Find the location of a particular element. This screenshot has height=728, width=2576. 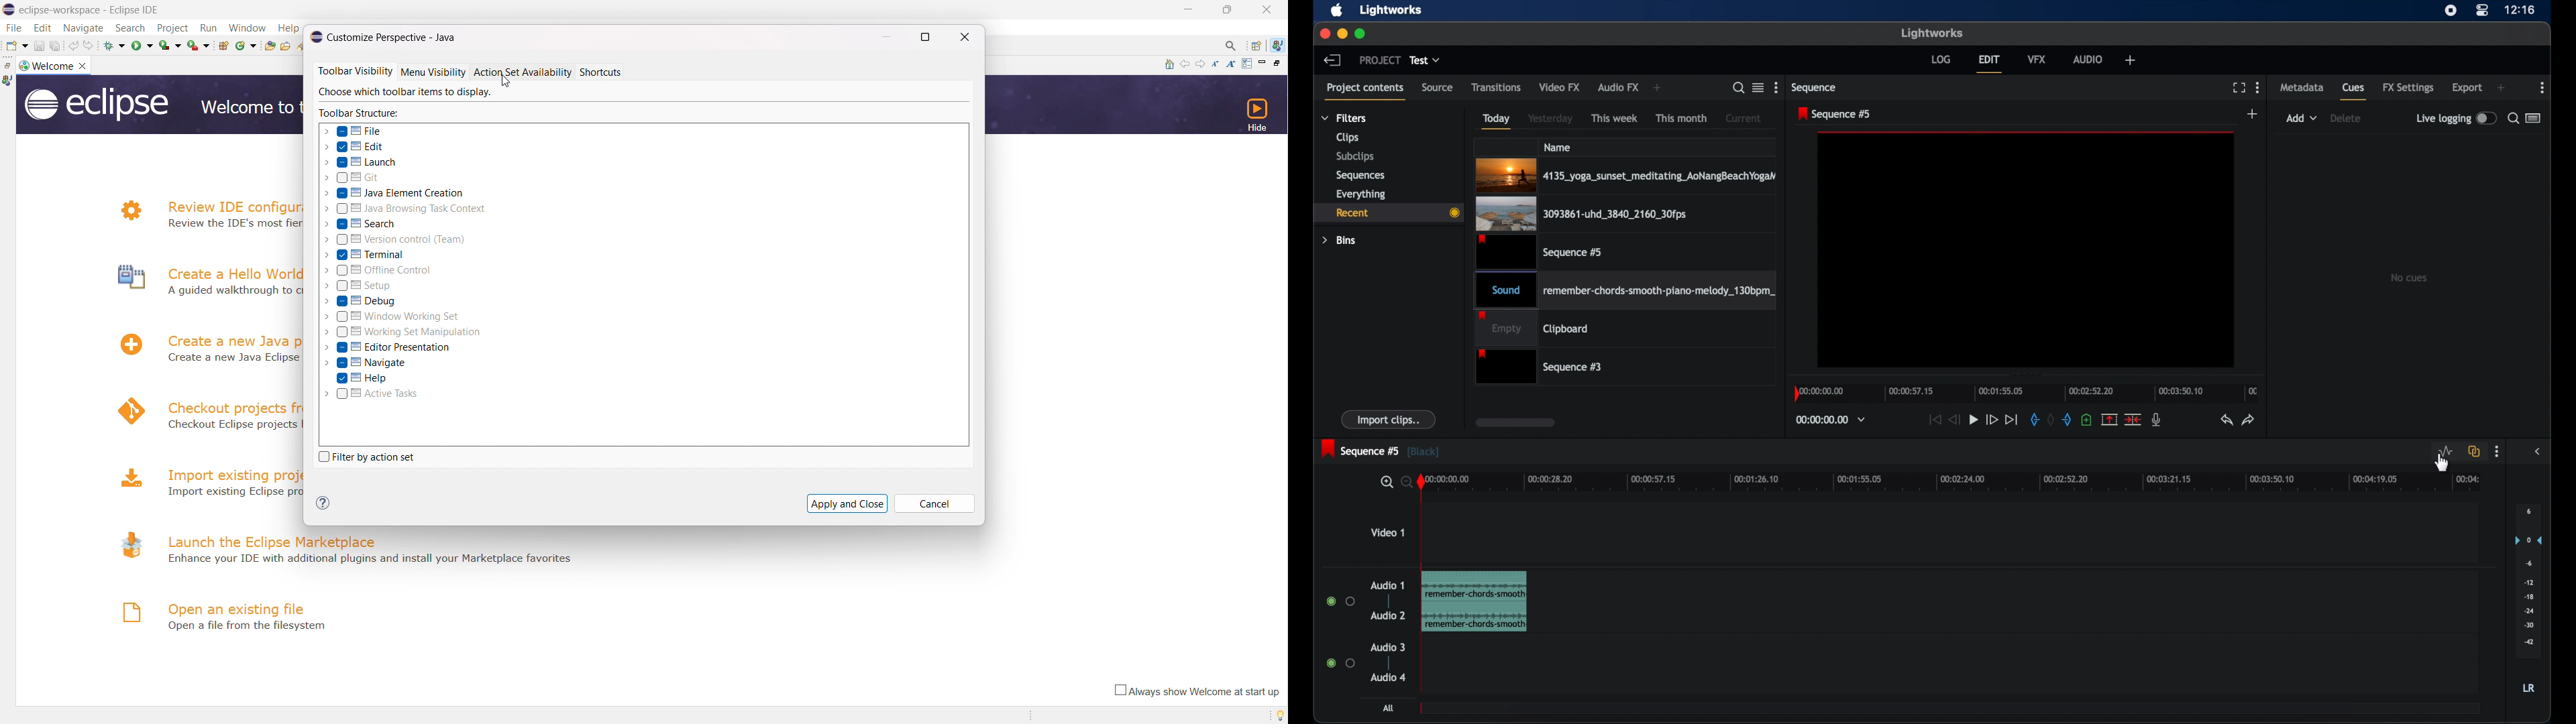

toggle audio level editing is located at coordinates (2446, 452).